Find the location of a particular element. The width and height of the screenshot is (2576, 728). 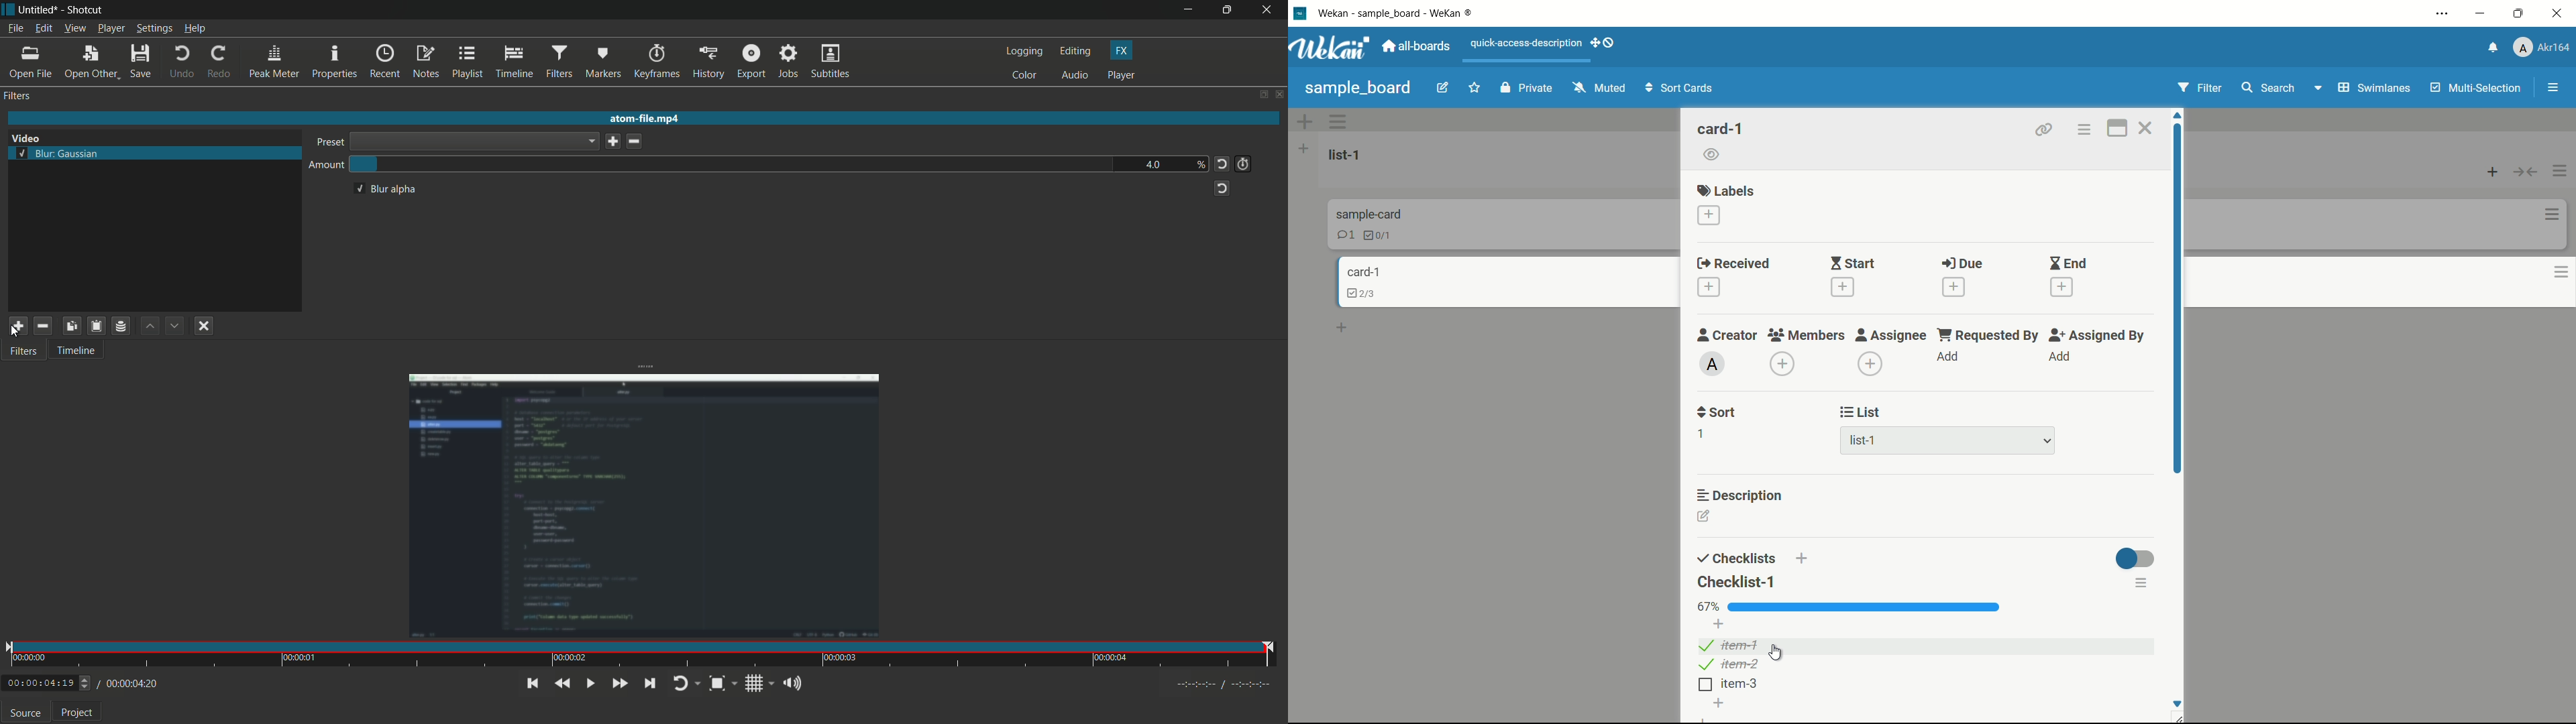

preset is located at coordinates (331, 142).